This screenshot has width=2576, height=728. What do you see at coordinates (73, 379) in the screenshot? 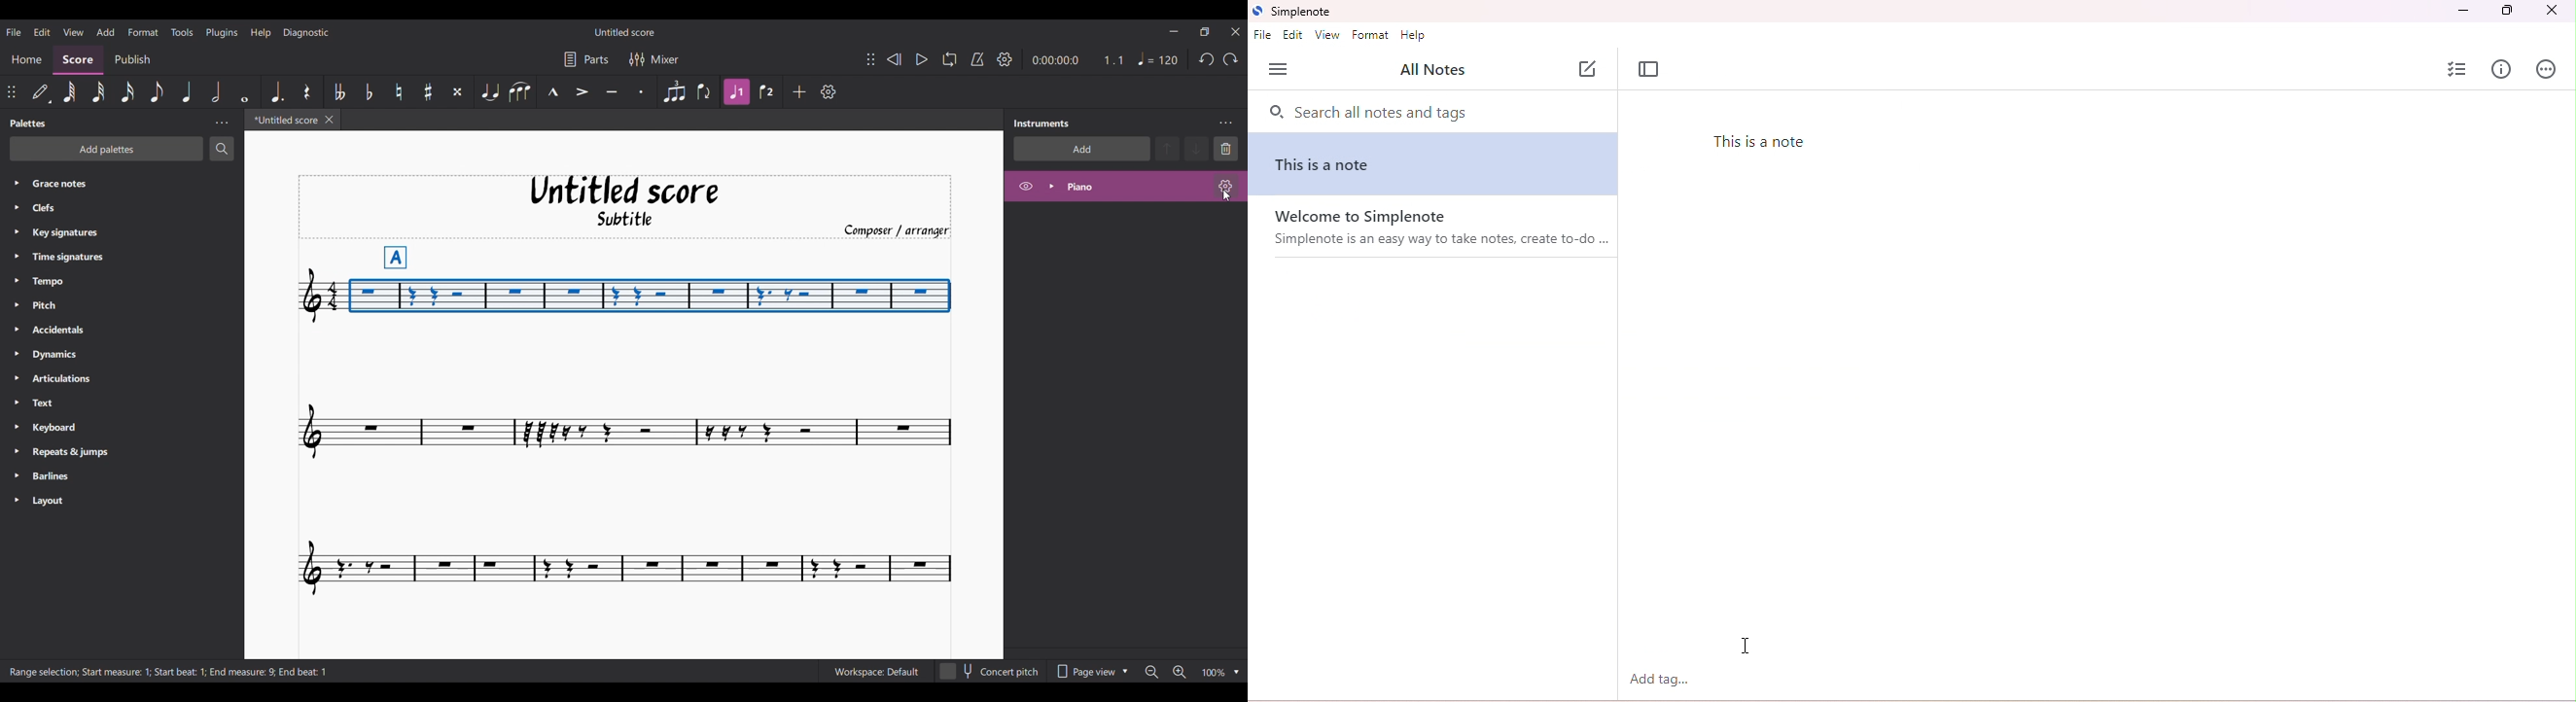
I see `Articulations` at bounding box center [73, 379].